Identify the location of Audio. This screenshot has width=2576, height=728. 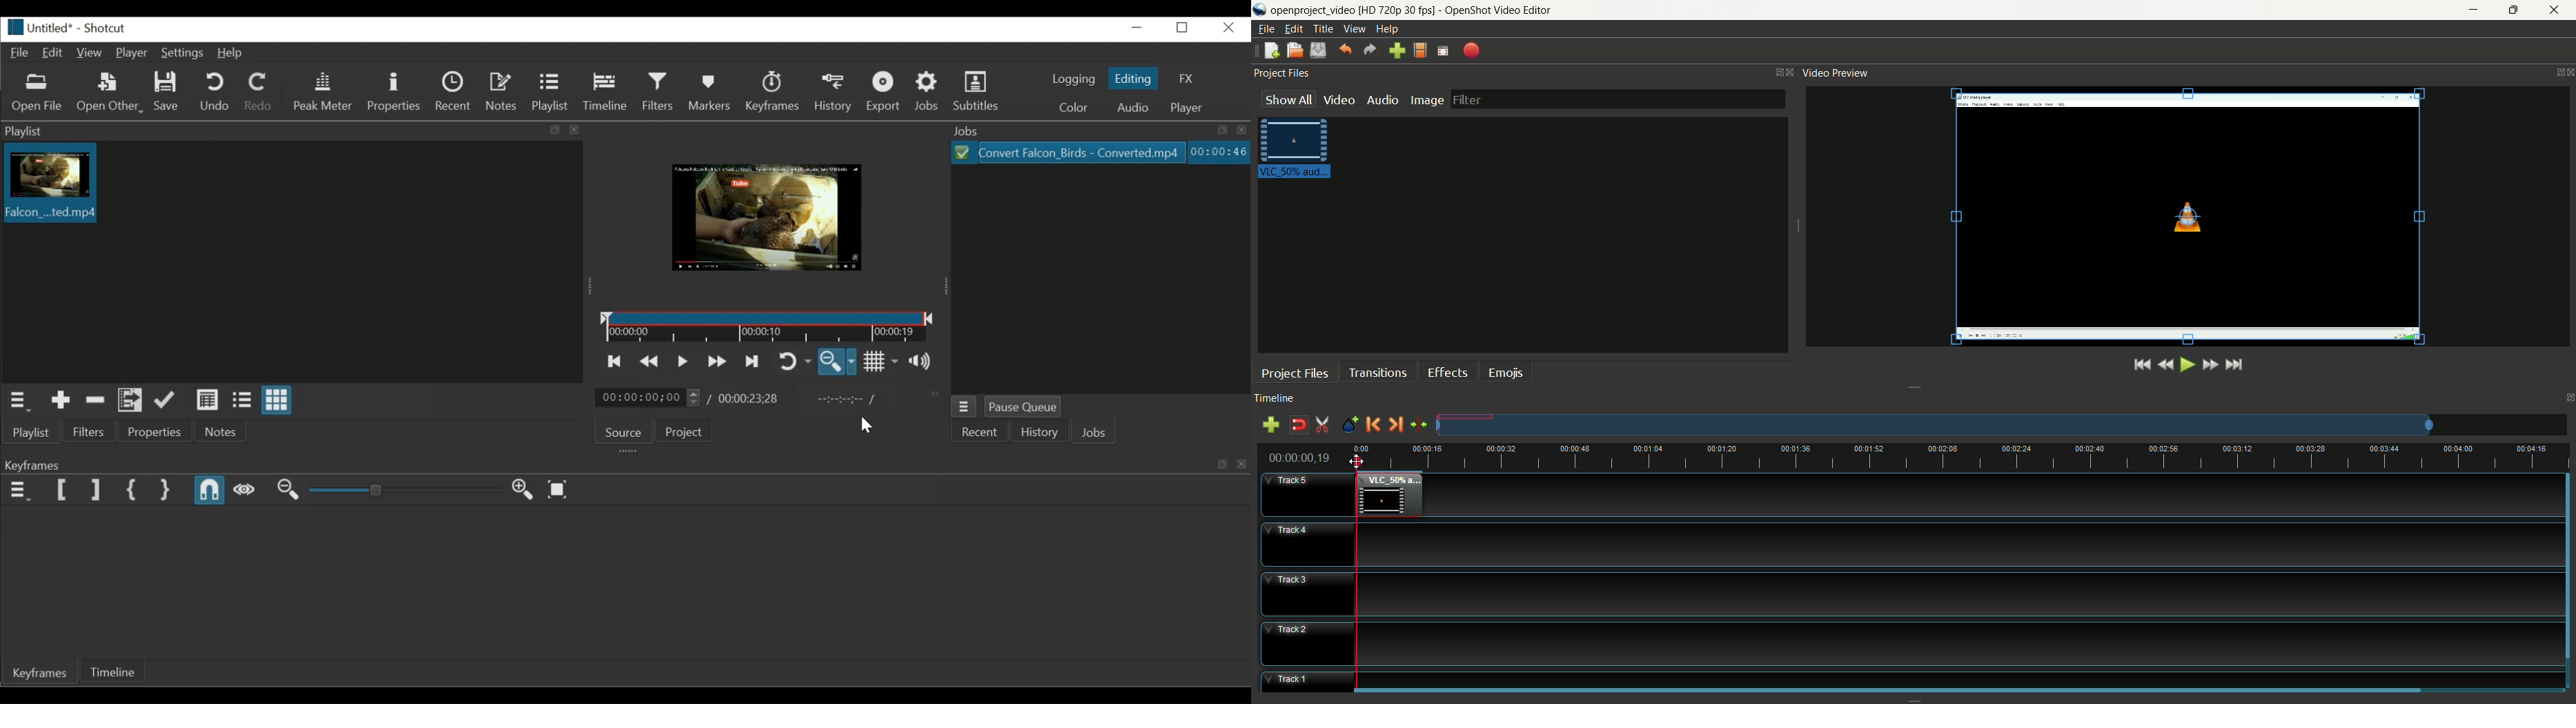
(1137, 107).